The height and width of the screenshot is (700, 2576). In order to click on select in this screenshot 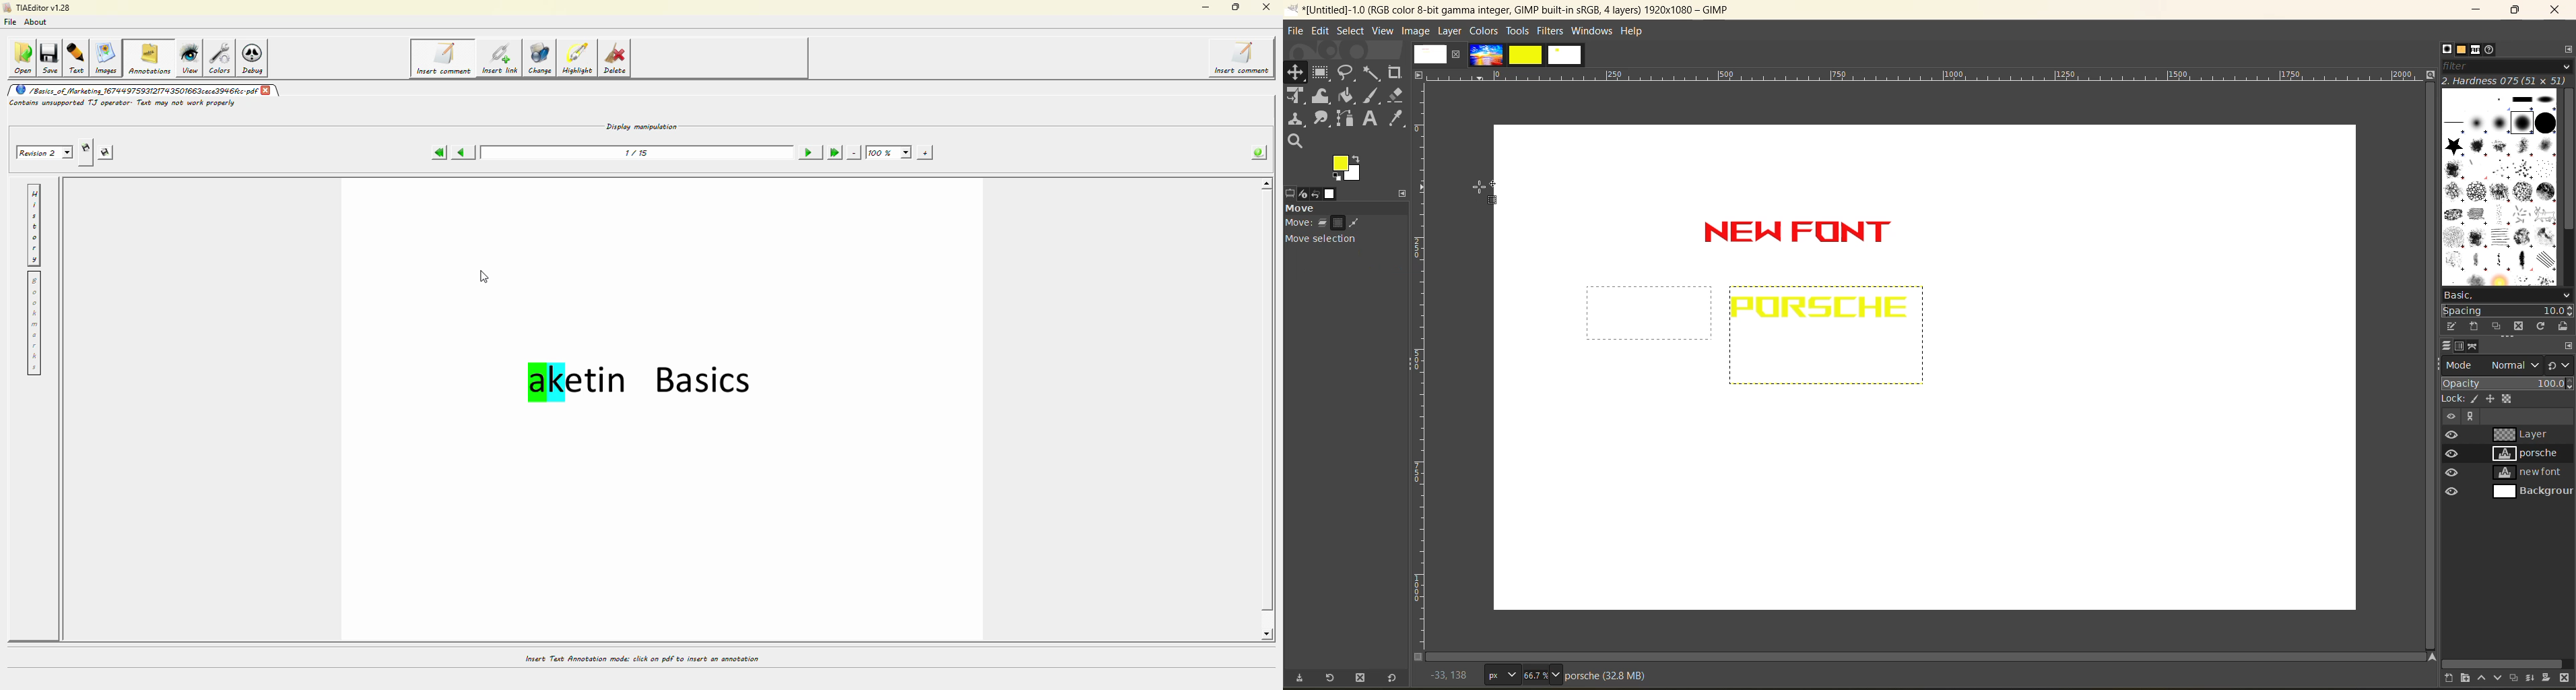, I will do `click(1350, 33)`.